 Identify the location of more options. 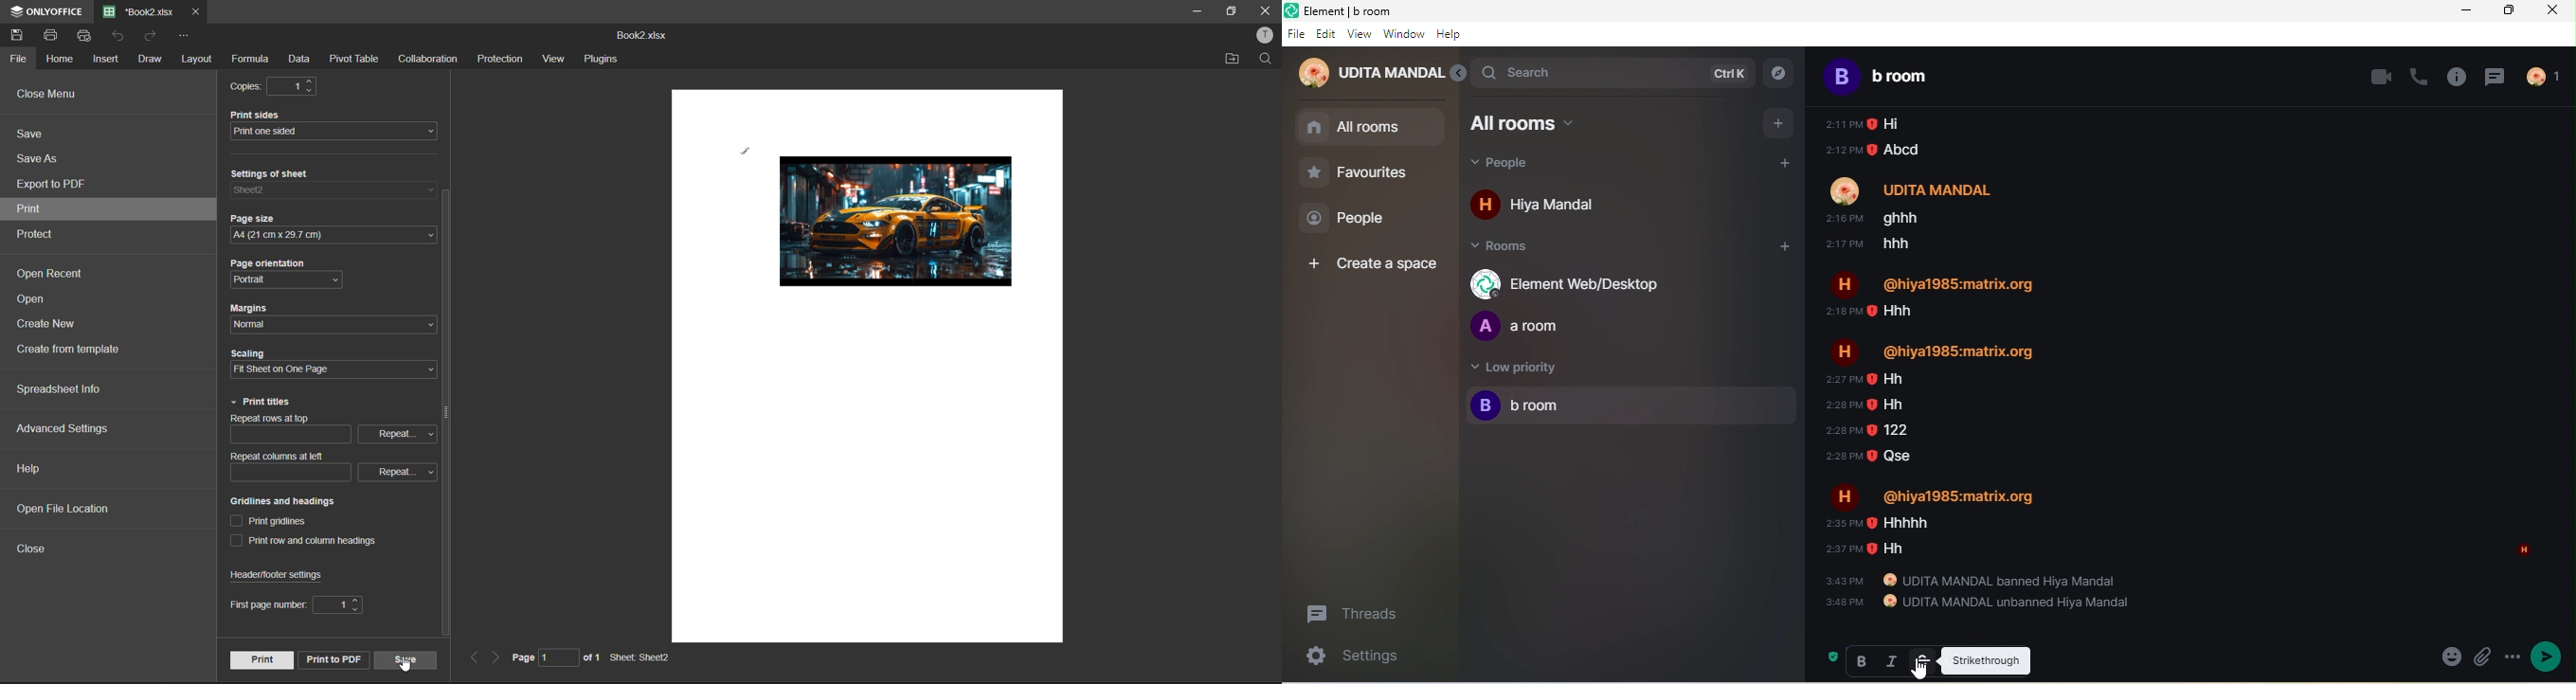
(2513, 656).